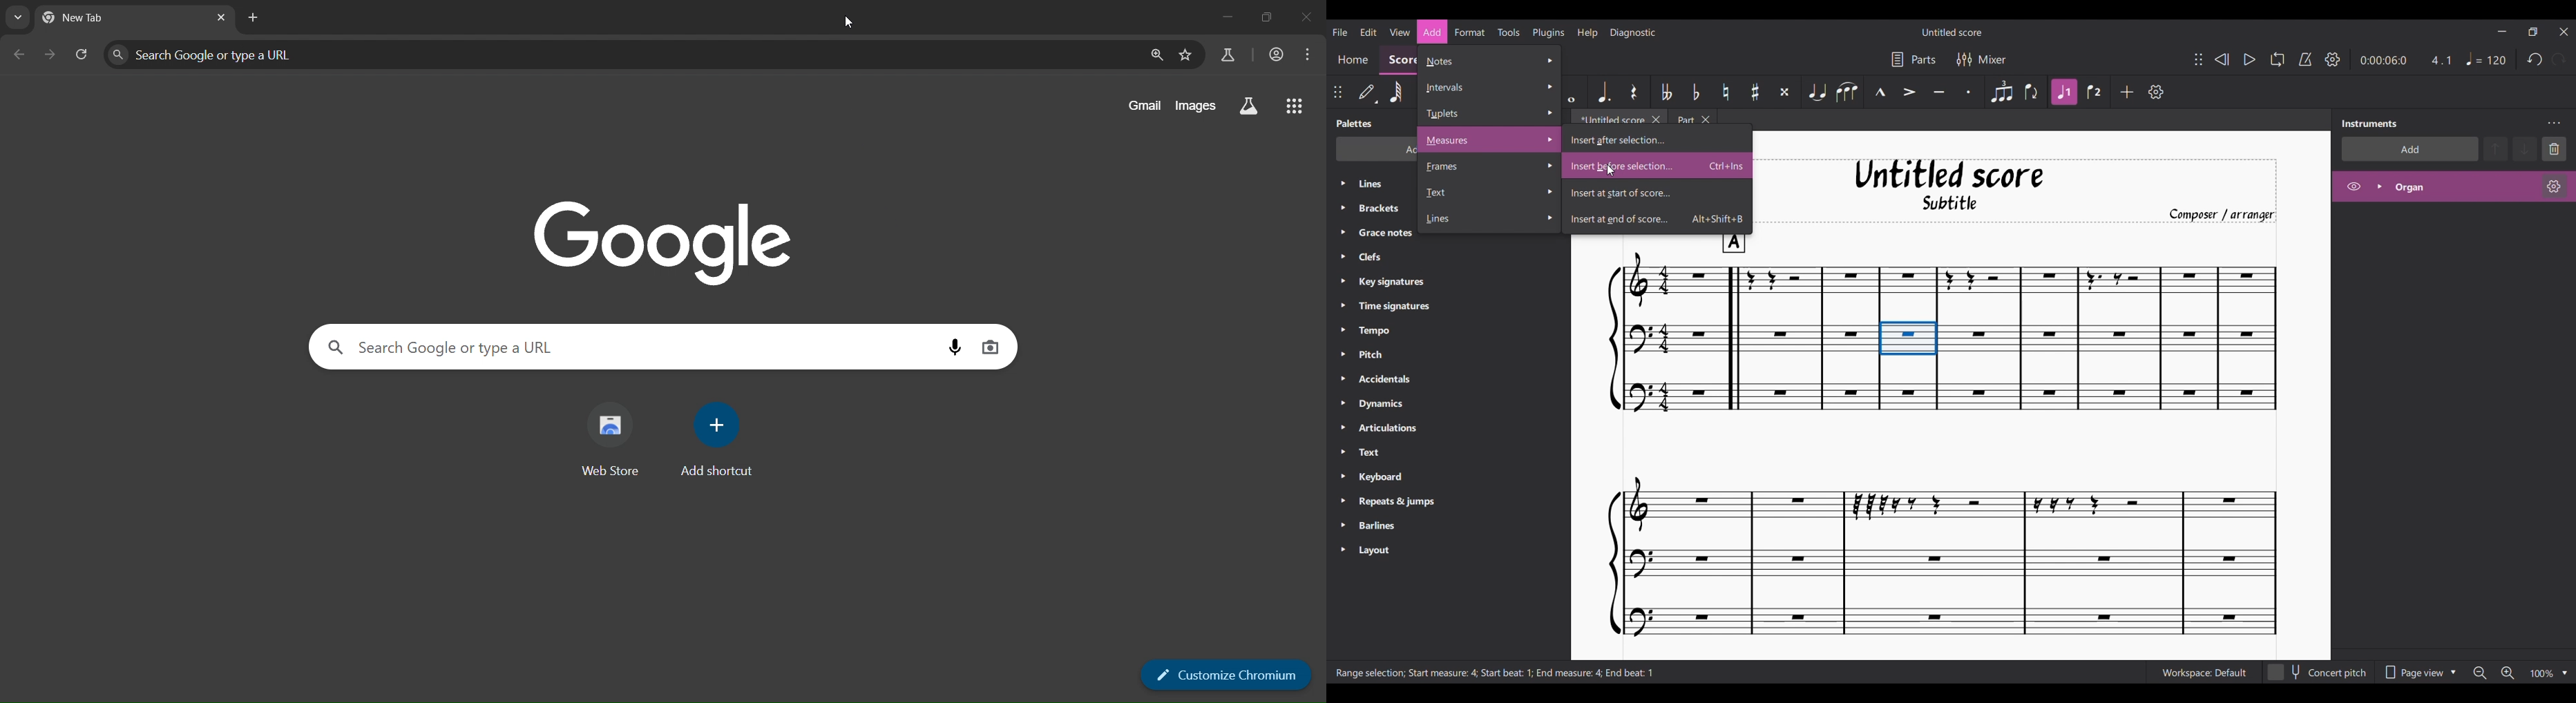  Describe the element at coordinates (1488, 87) in the screenshot. I see `Intervals options` at that location.